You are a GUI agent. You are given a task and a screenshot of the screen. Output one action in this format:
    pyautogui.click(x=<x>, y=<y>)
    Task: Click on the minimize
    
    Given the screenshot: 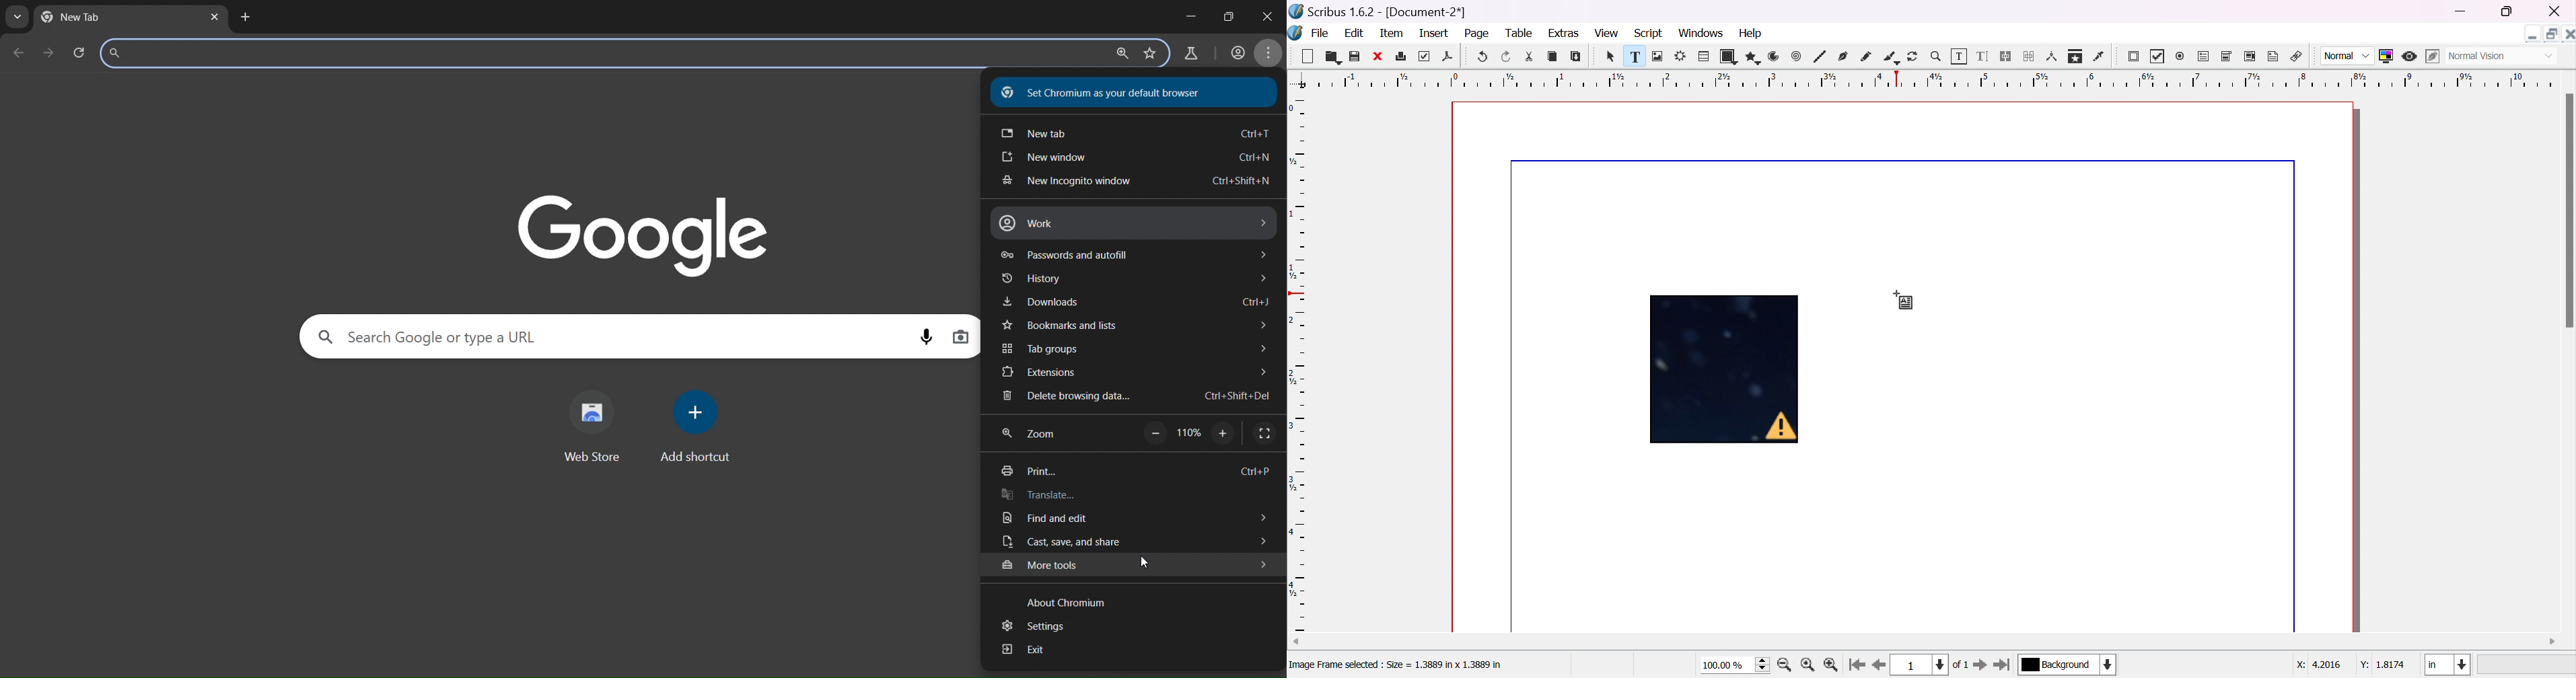 What is the action you would take?
    pyautogui.click(x=2464, y=12)
    